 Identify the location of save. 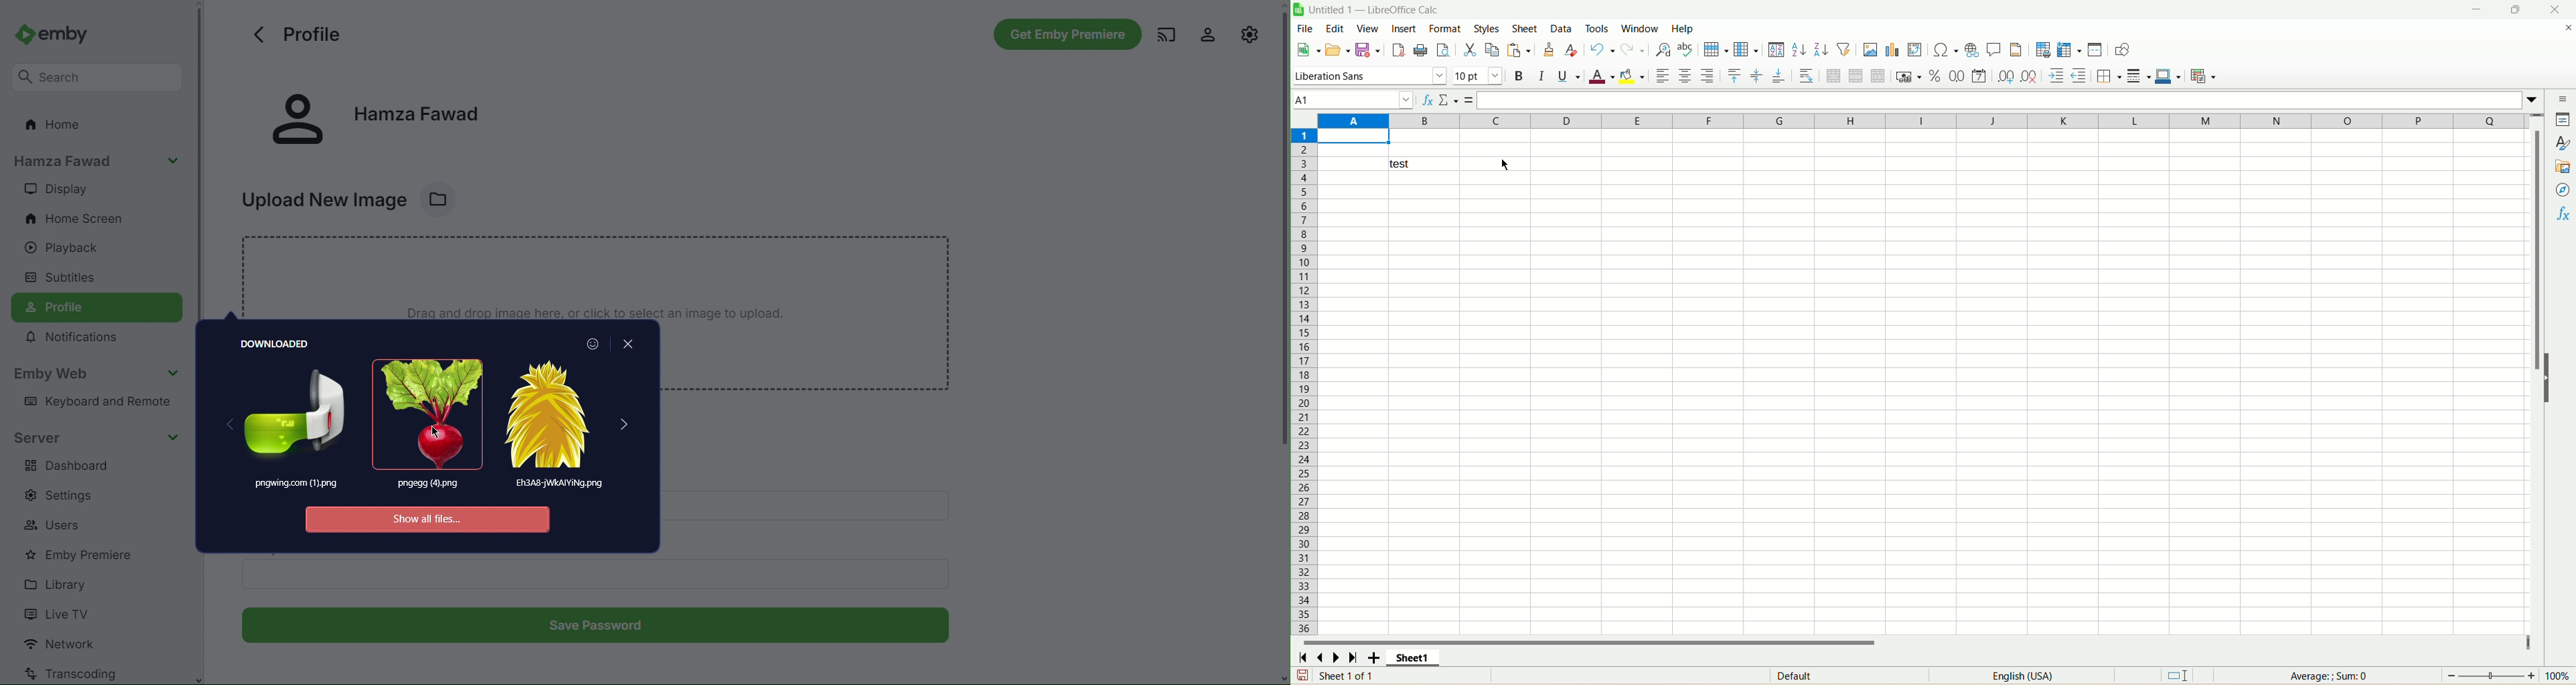
(1367, 50).